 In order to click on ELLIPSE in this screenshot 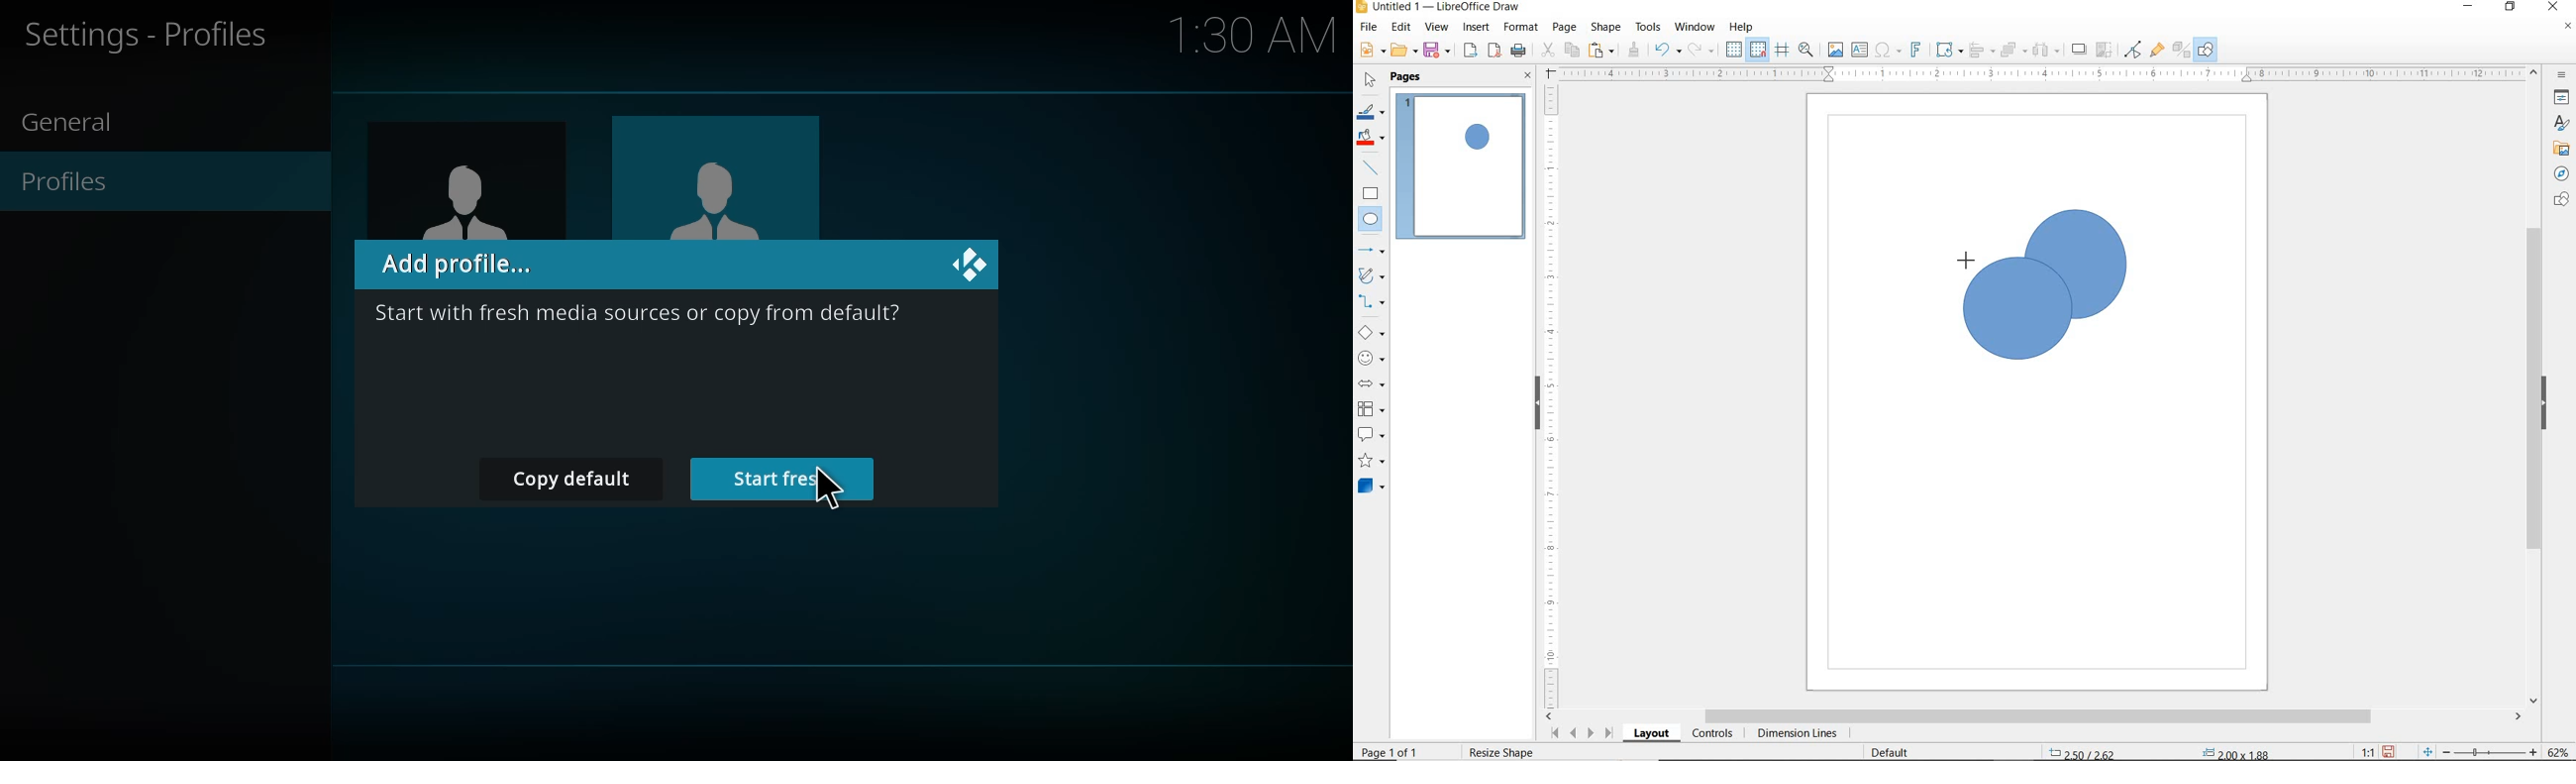, I will do `click(1371, 220)`.